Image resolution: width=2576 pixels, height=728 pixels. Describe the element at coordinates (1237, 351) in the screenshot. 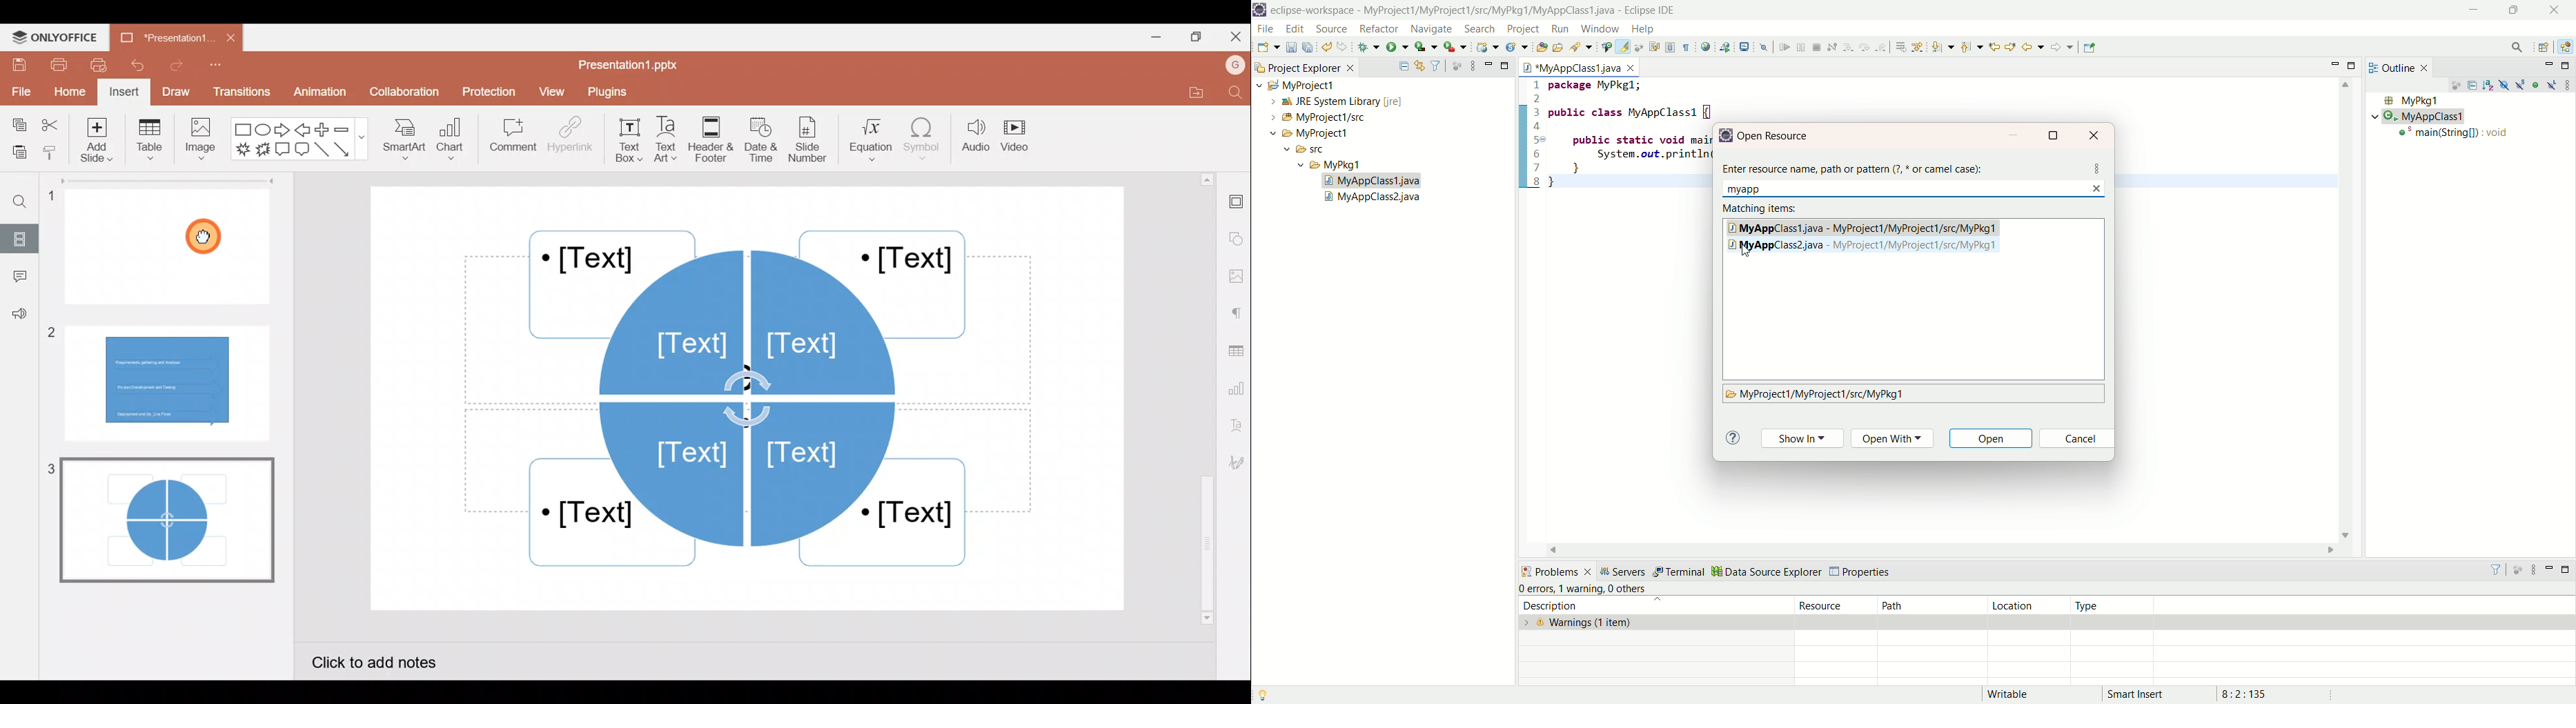

I see `Table settings` at that location.